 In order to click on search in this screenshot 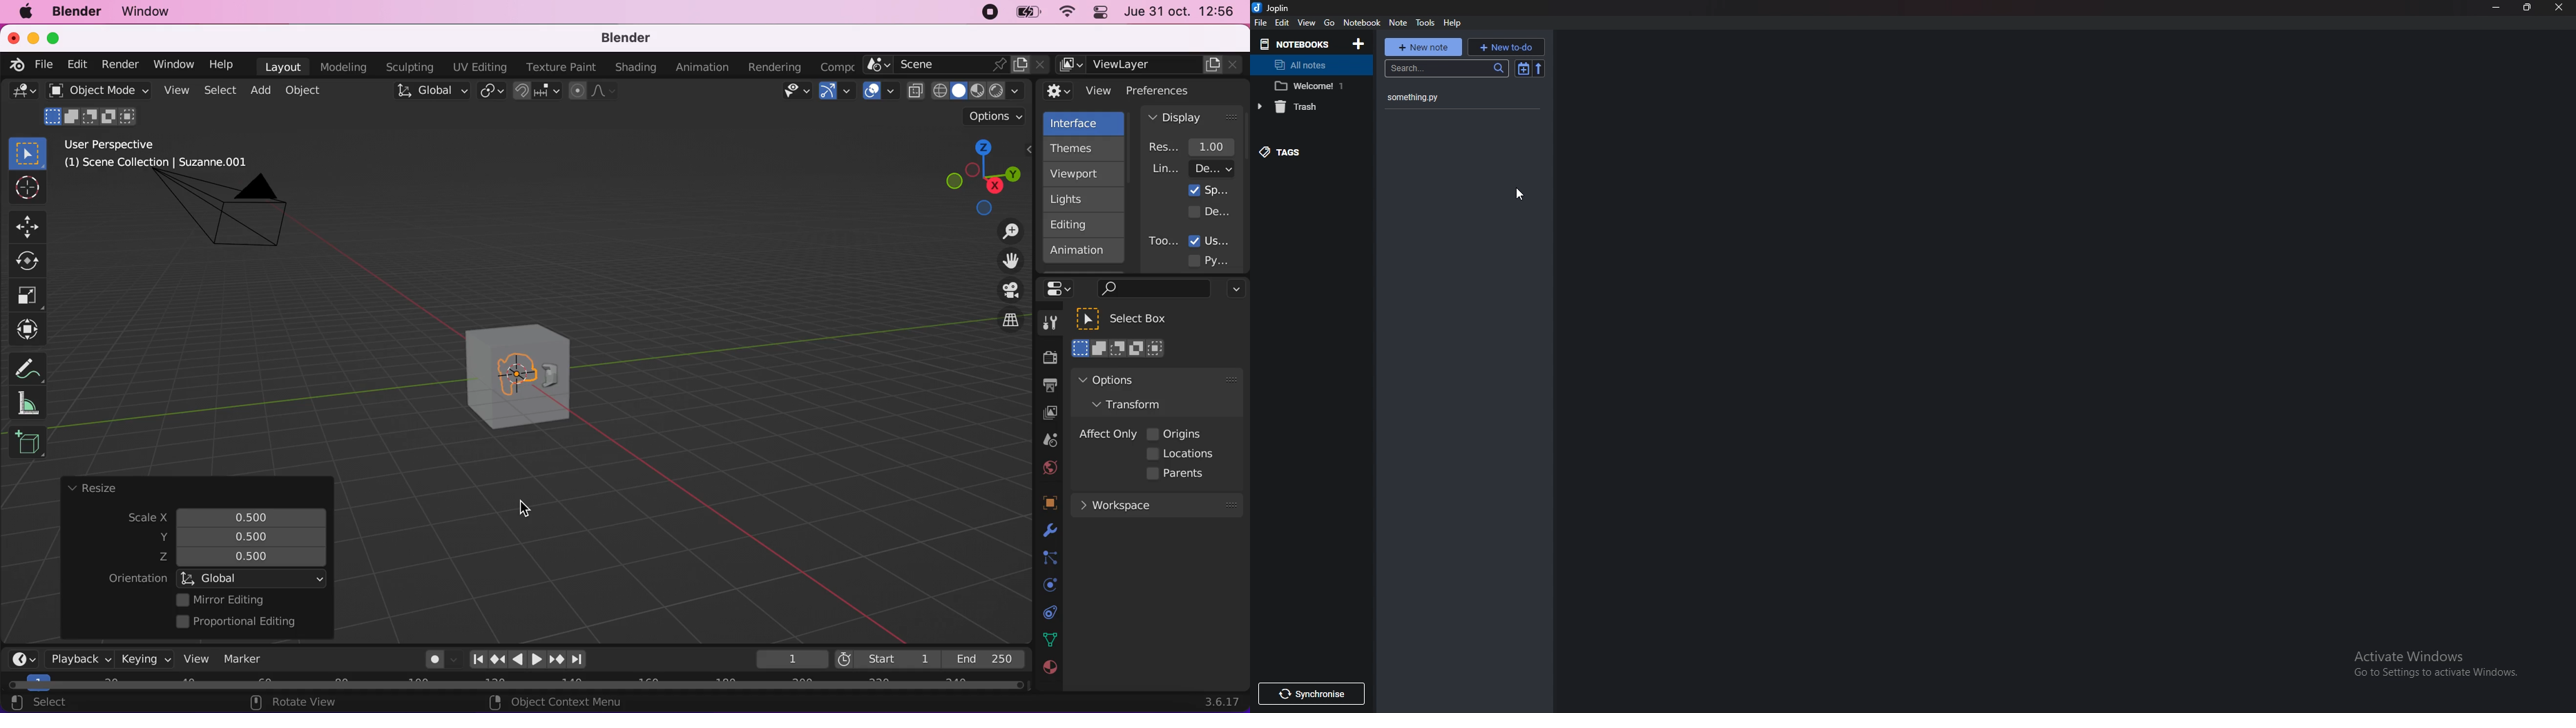, I will do `click(1447, 69)`.